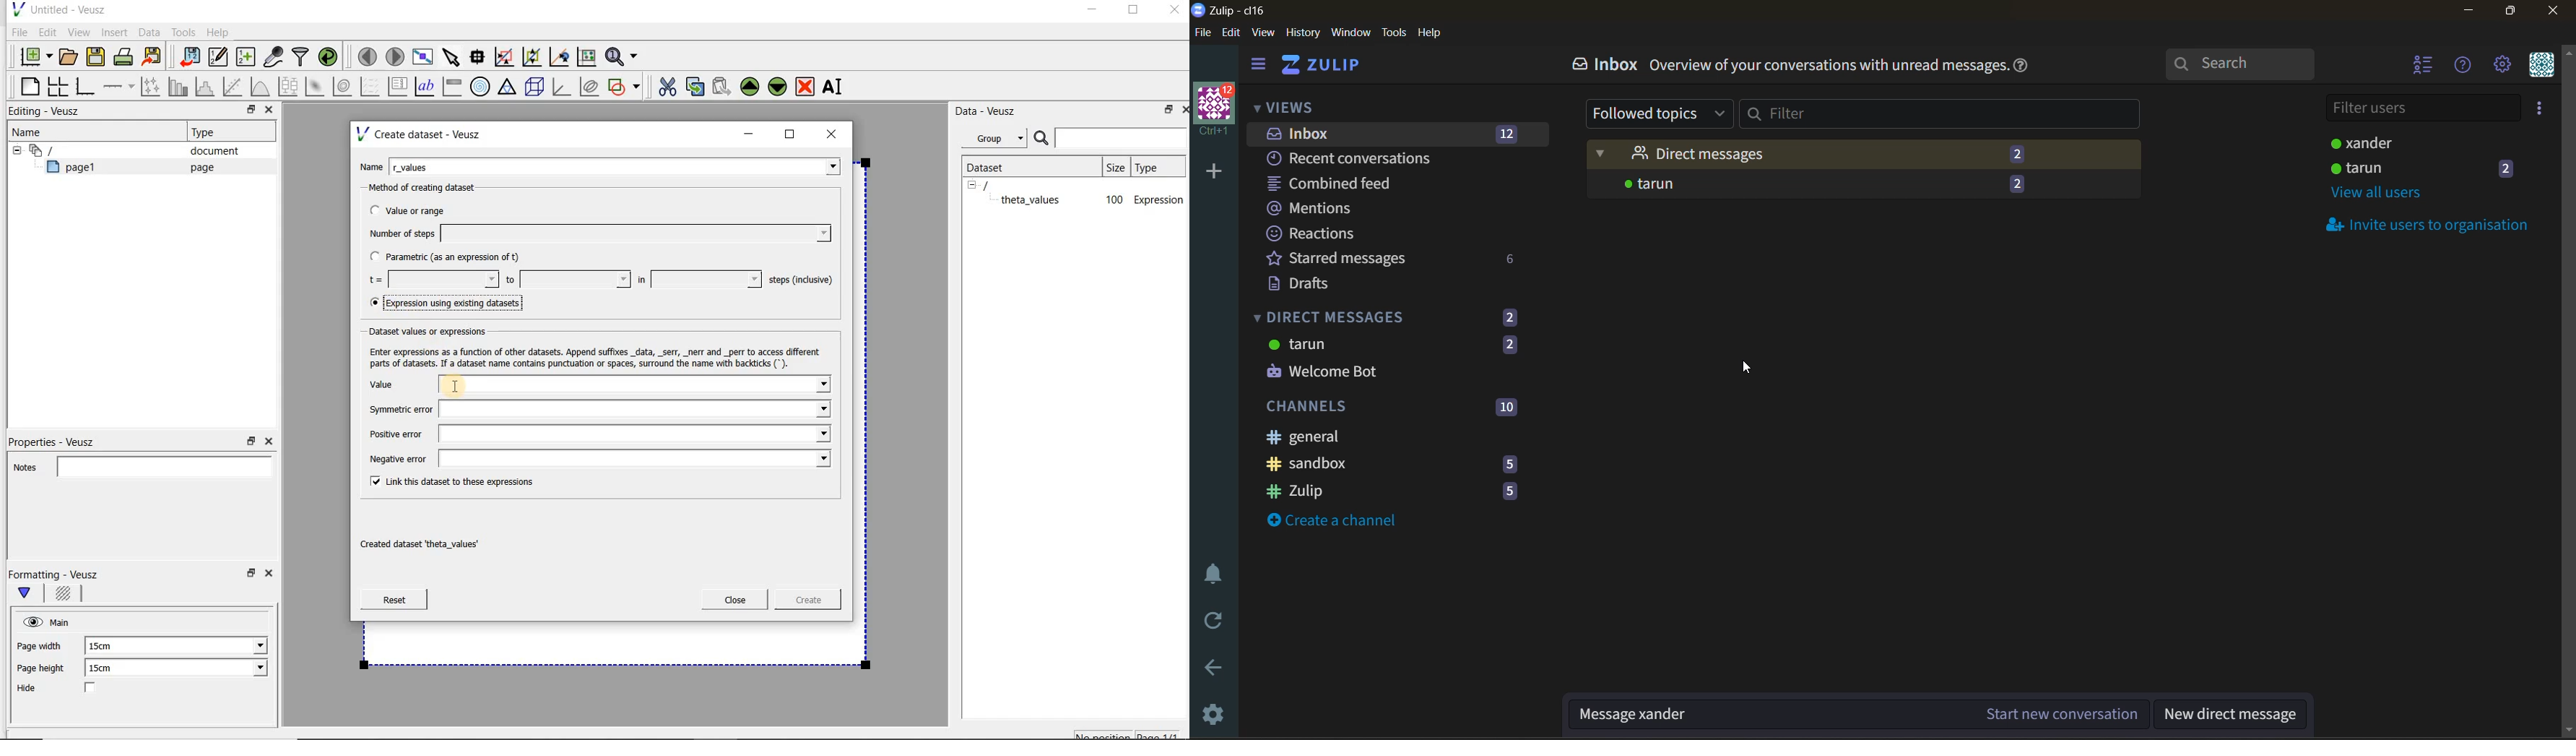 This screenshot has height=756, width=2576. I want to click on Logo with 14 notifications, so click(1213, 113).